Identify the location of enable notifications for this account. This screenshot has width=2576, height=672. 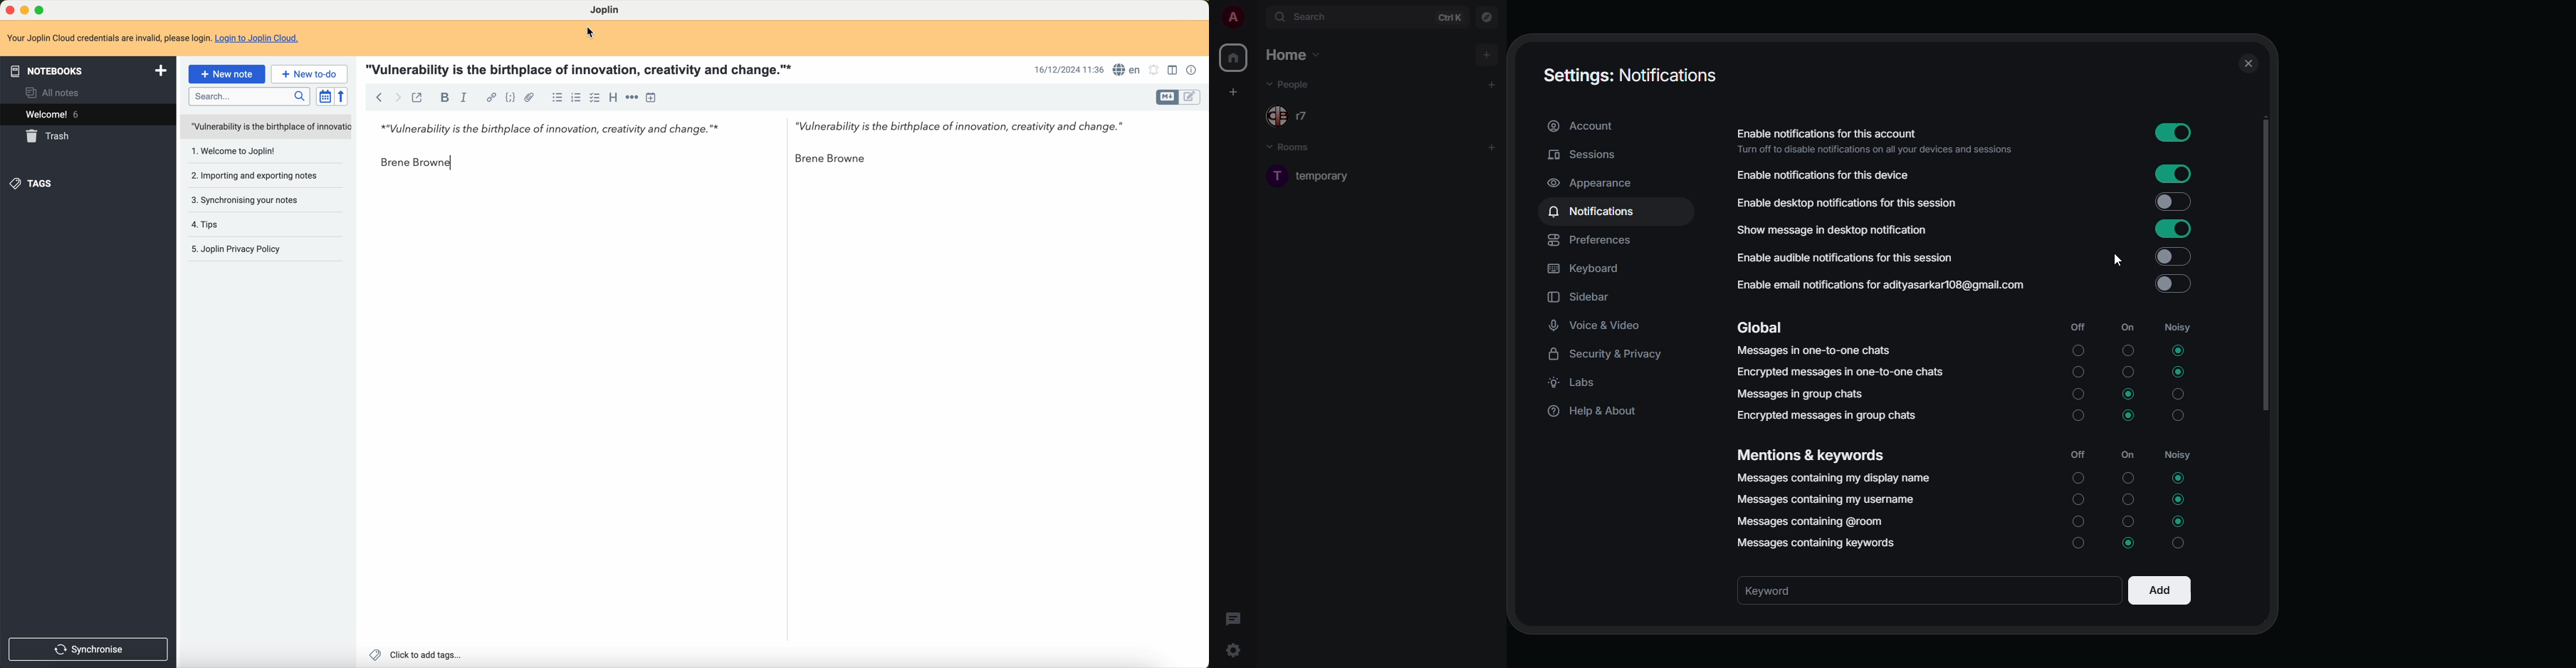
(1880, 141).